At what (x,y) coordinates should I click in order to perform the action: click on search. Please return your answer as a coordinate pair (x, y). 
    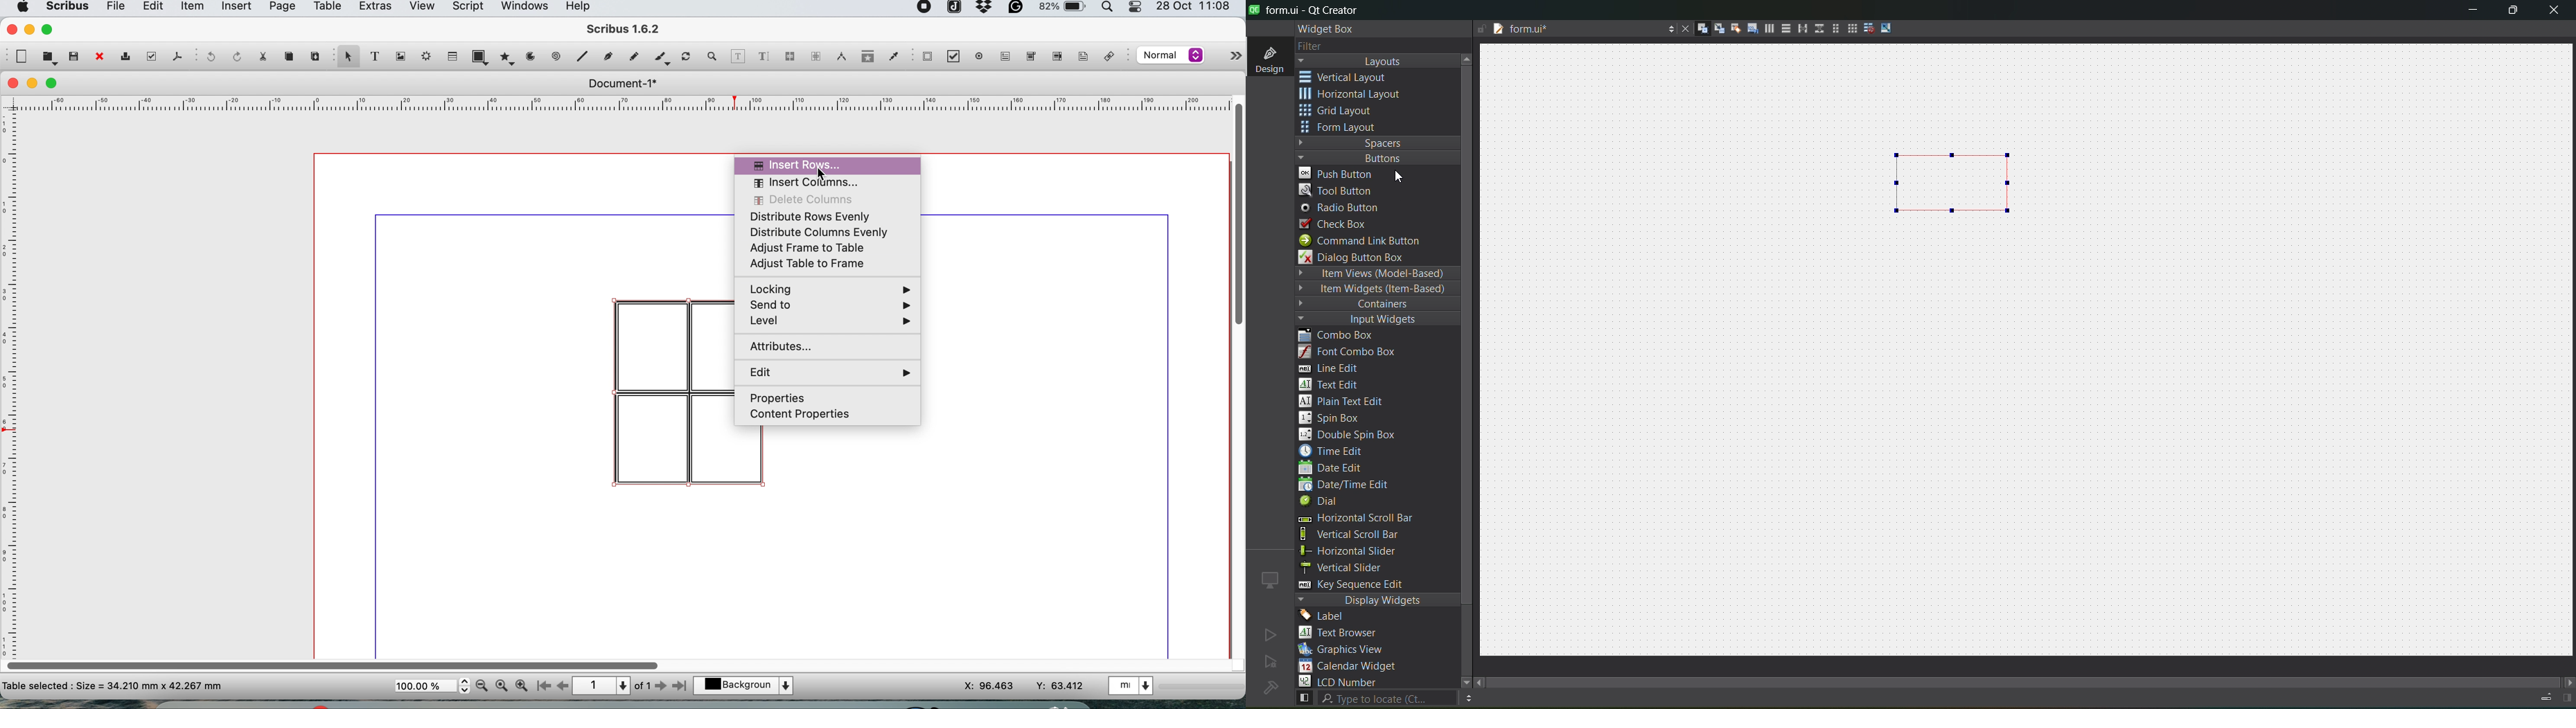
    Looking at the image, I should click on (1375, 699).